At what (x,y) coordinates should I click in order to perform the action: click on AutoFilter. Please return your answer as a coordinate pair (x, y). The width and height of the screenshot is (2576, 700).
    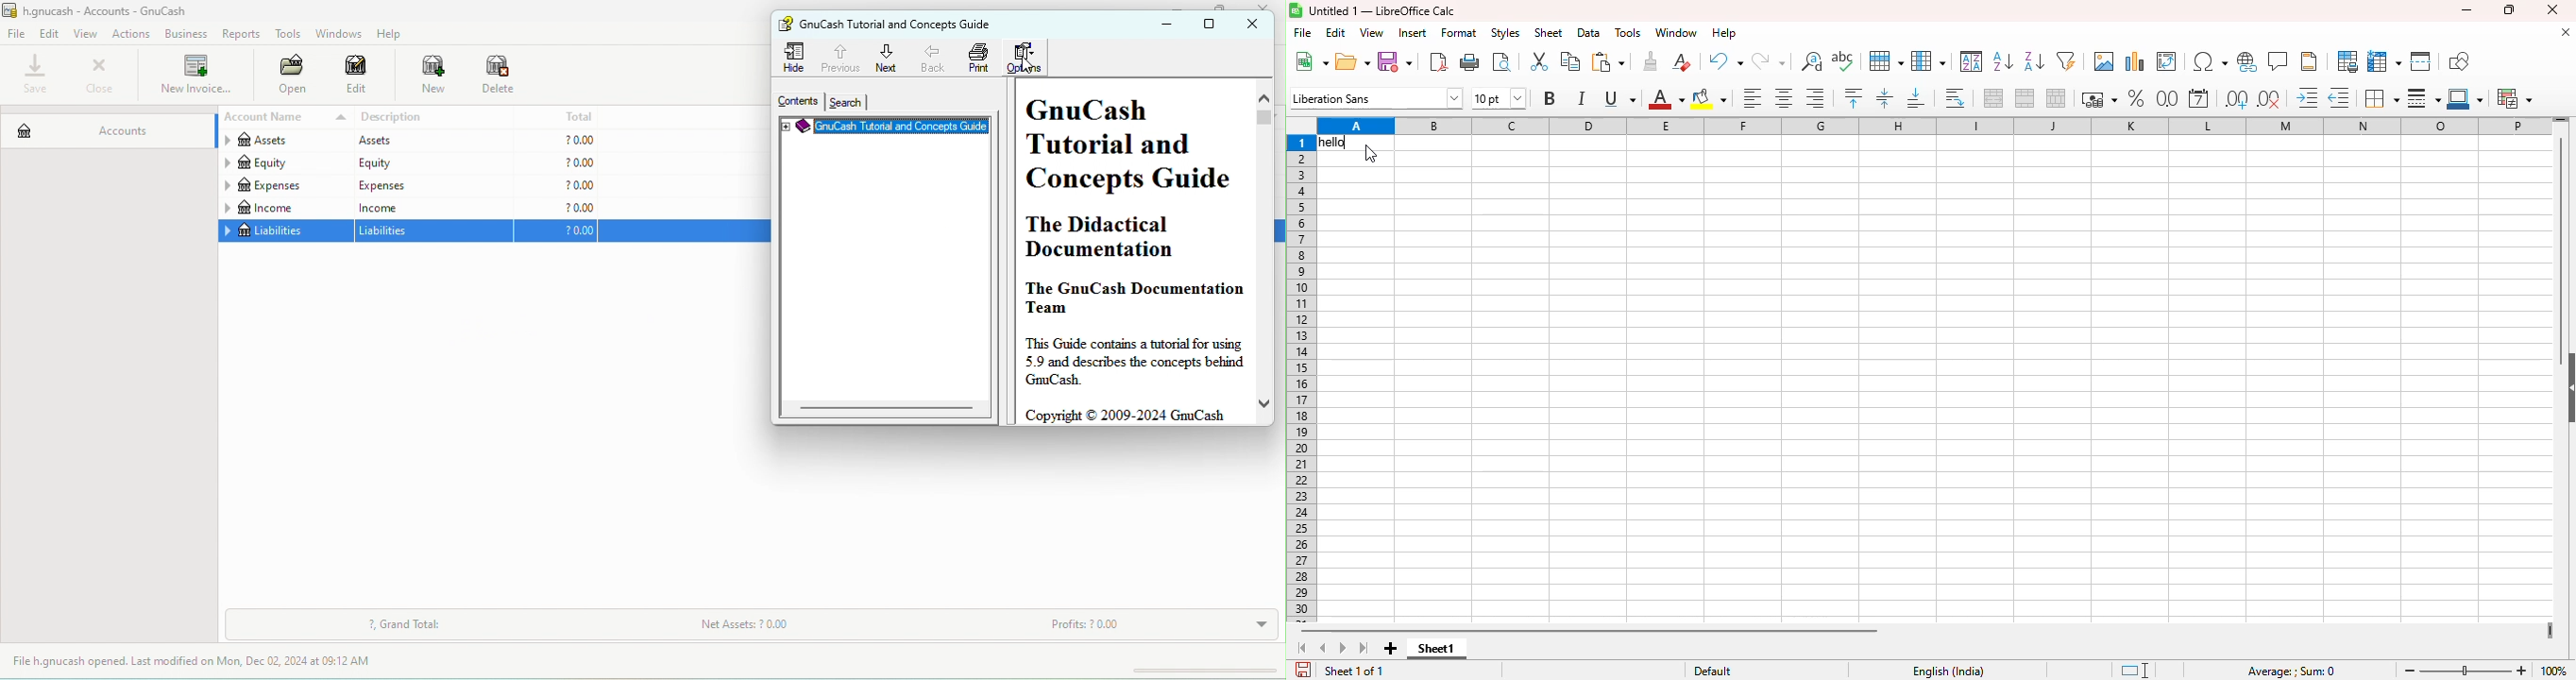
    Looking at the image, I should click on (2066, 60).